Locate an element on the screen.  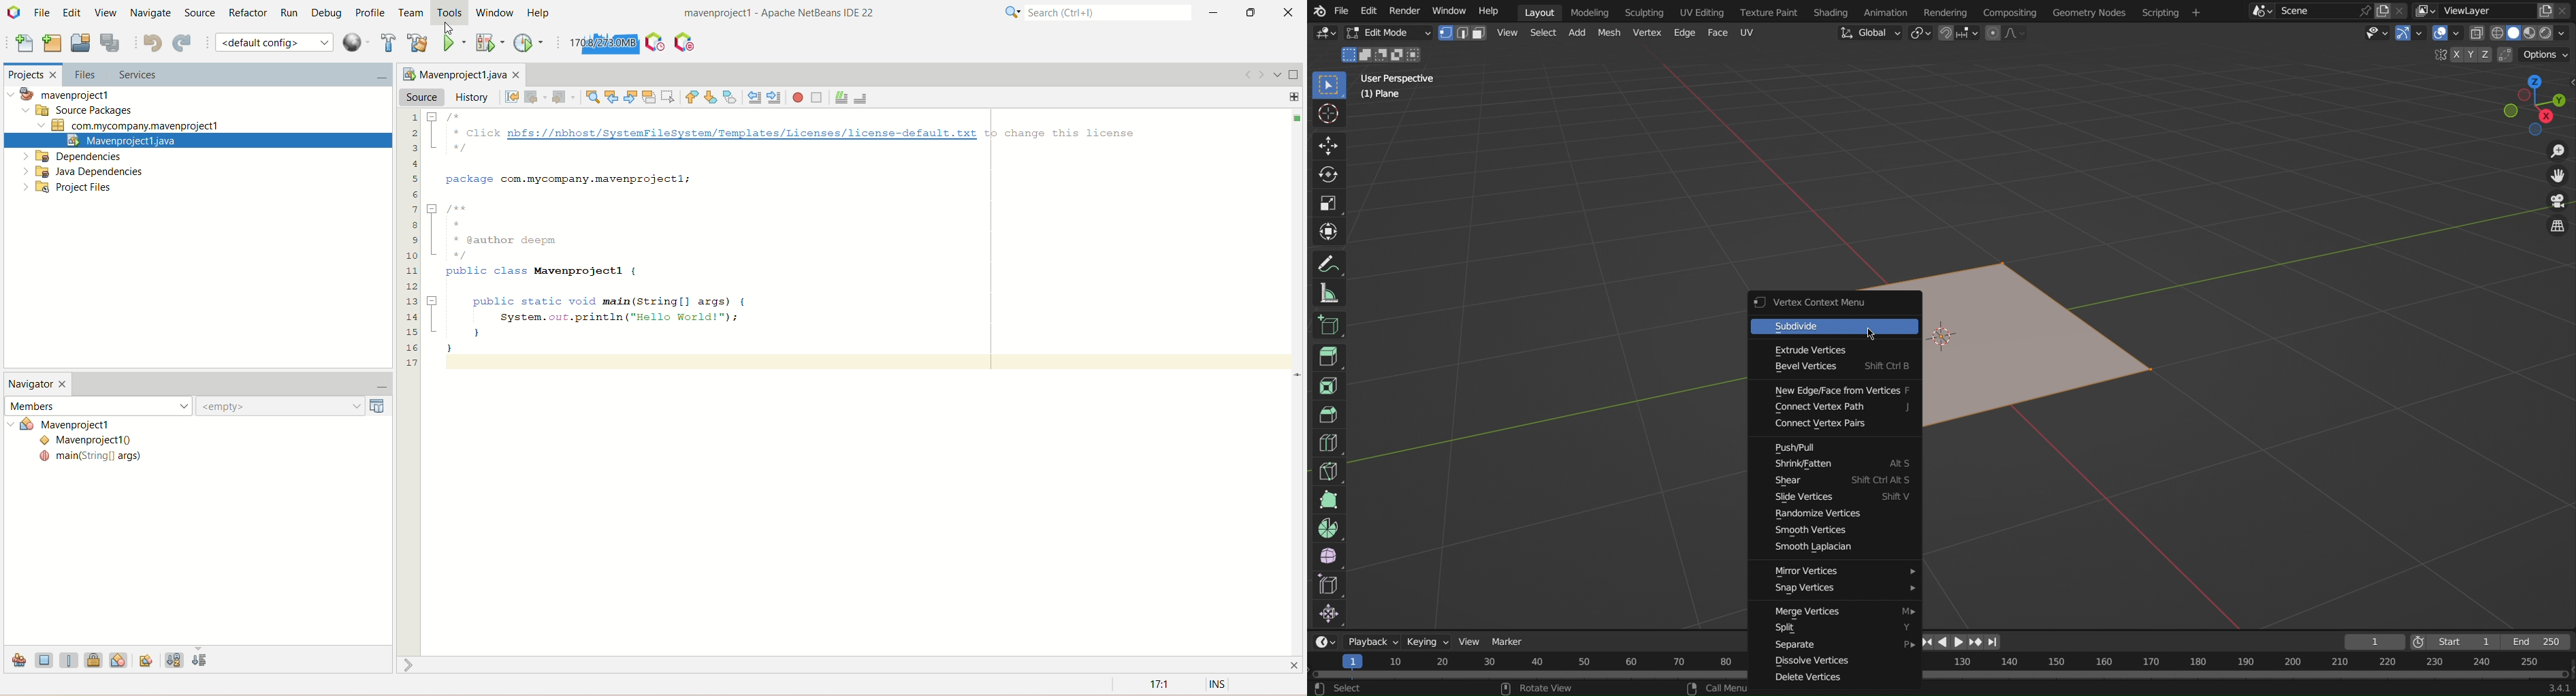
Global is located at coordinates (1868, 33).